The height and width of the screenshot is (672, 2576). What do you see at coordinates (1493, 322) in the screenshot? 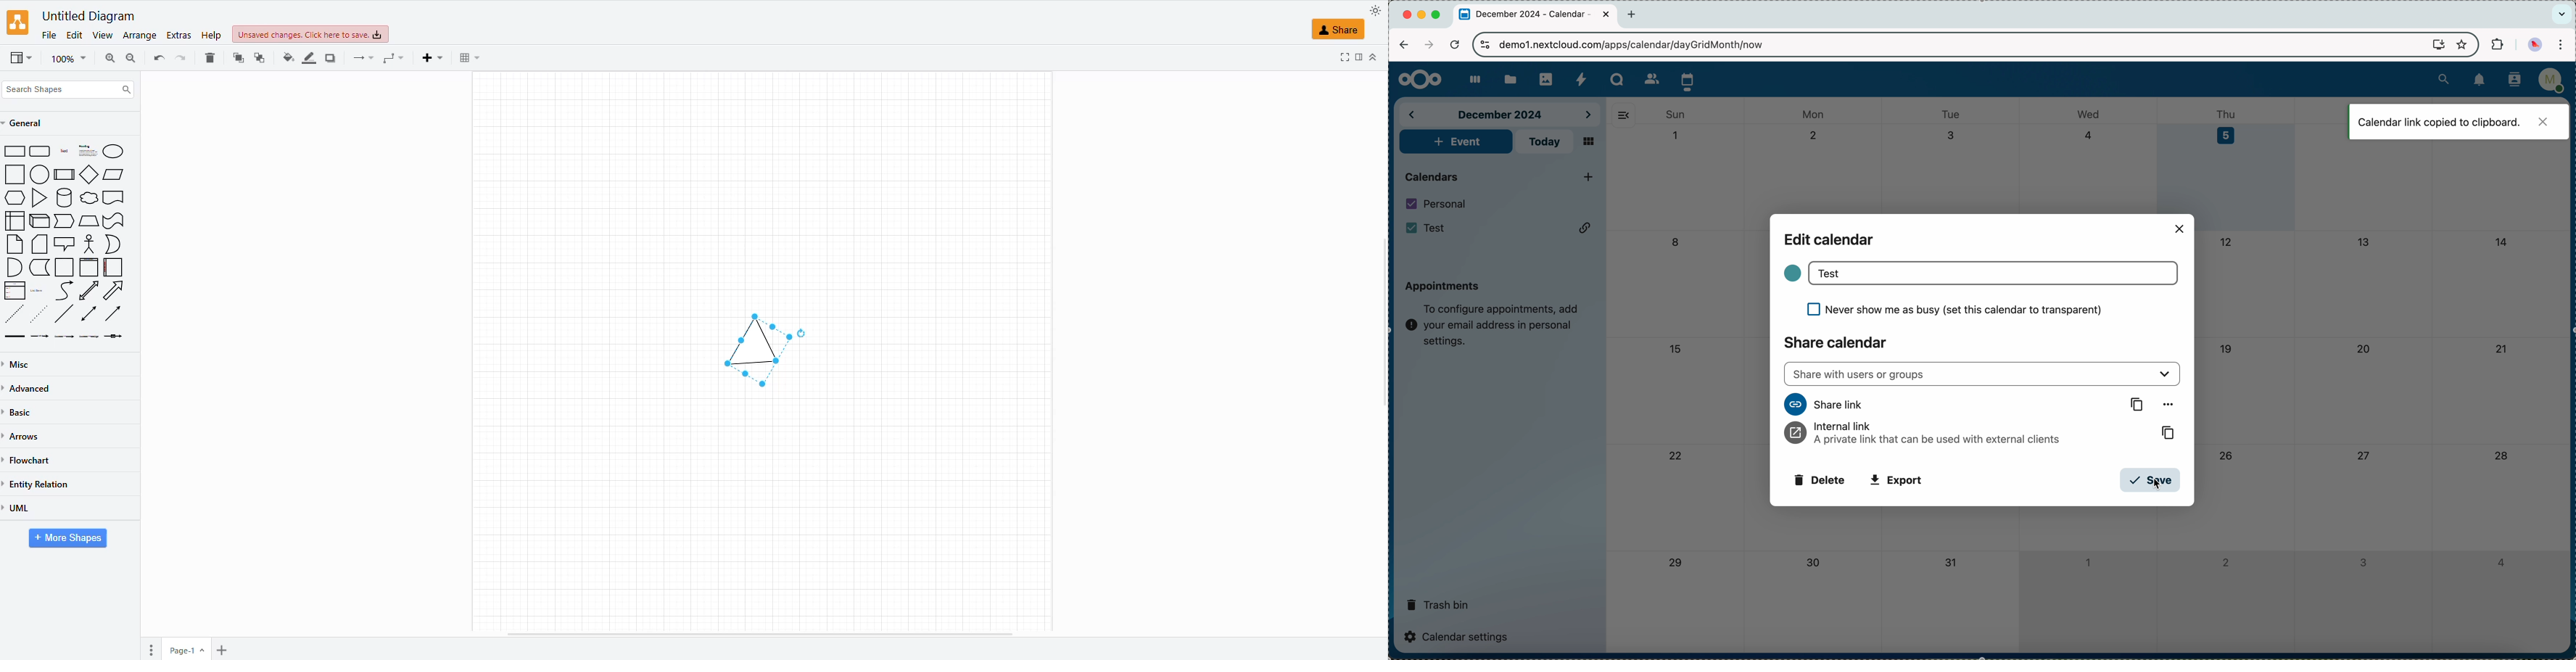
I see `note` at bounding box center [1493, 322].